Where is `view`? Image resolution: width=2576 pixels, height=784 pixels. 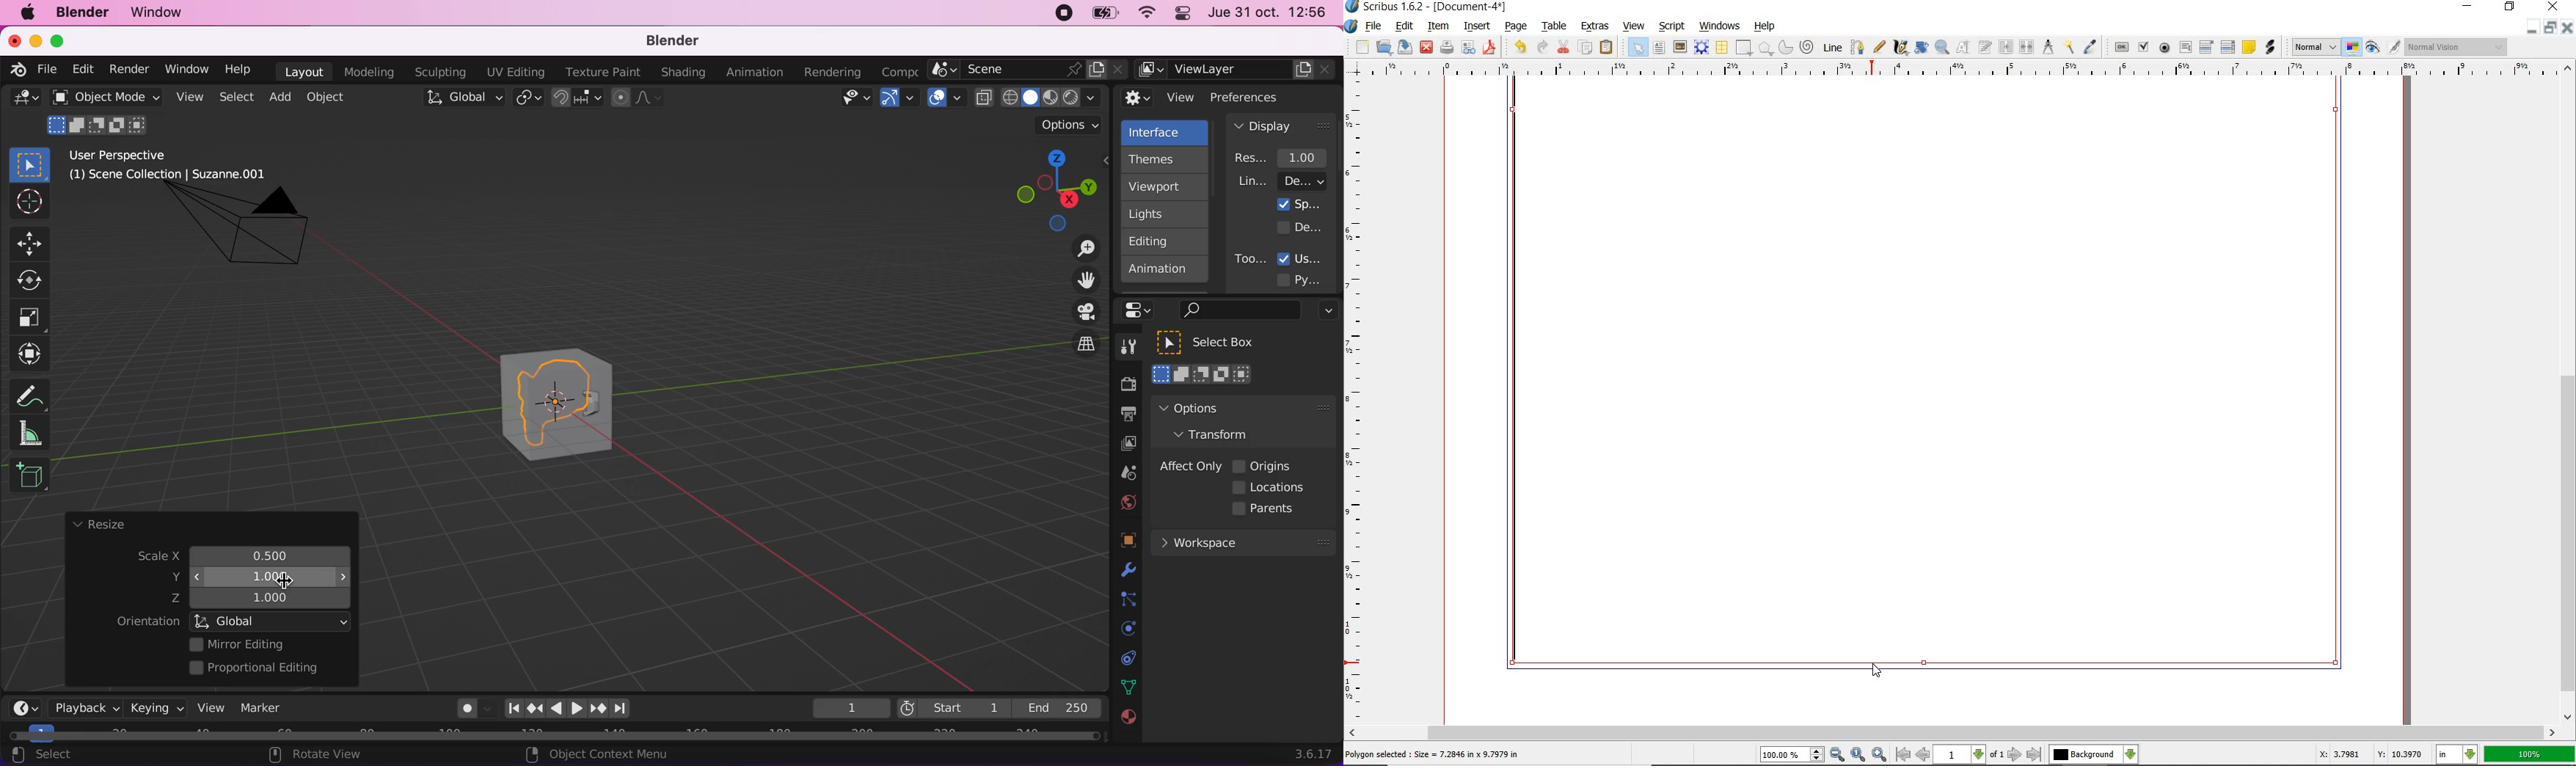 view is located at coordinates (188, 97).